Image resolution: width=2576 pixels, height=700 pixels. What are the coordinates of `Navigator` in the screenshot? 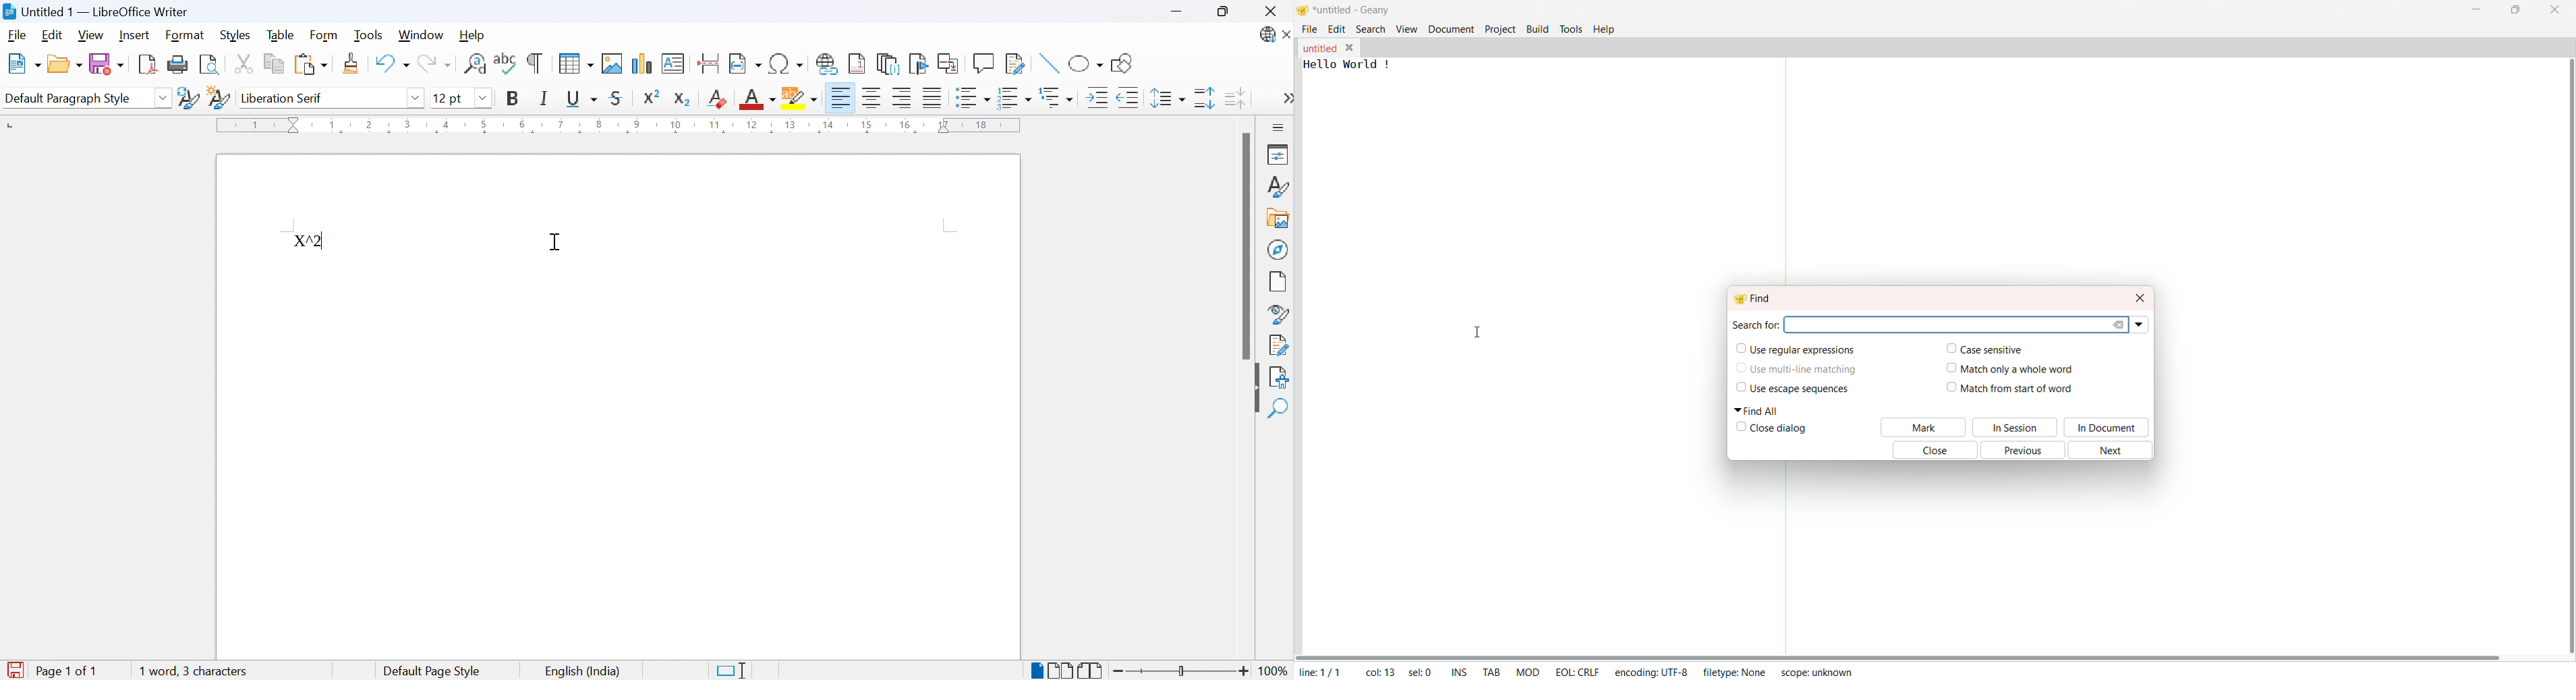 It's located at (1276, 249).